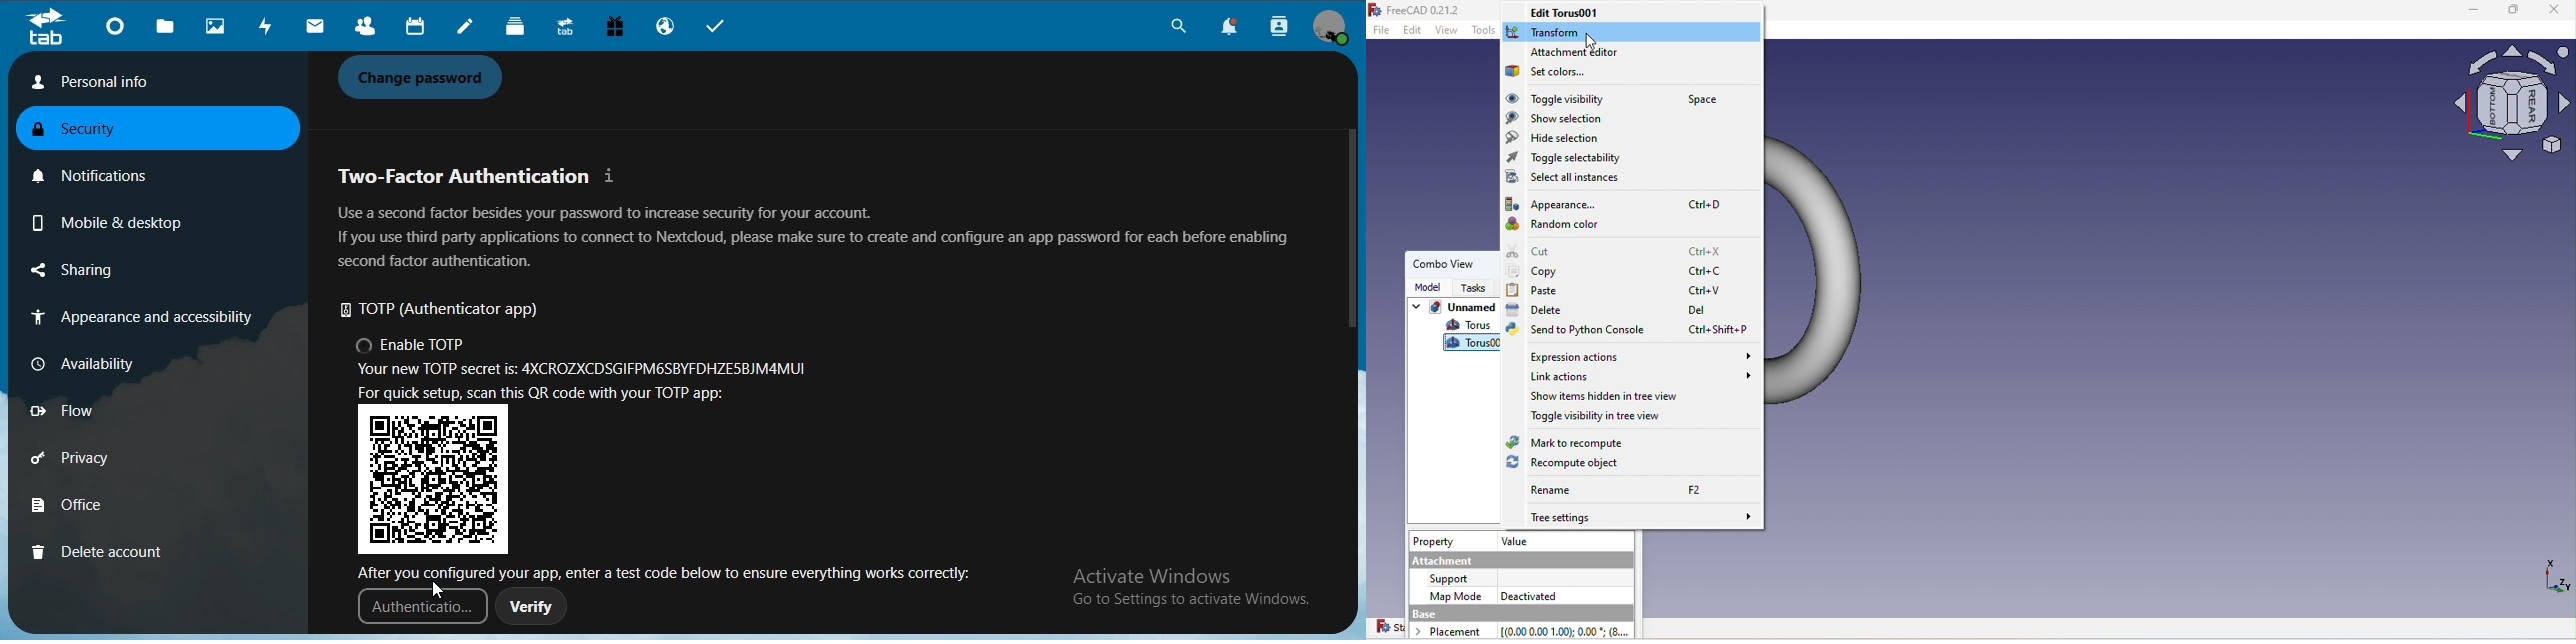  What do you see at coordinates (1236, 28) in the screenshot?
I see `notifications` at bounding box center [1236, 28].